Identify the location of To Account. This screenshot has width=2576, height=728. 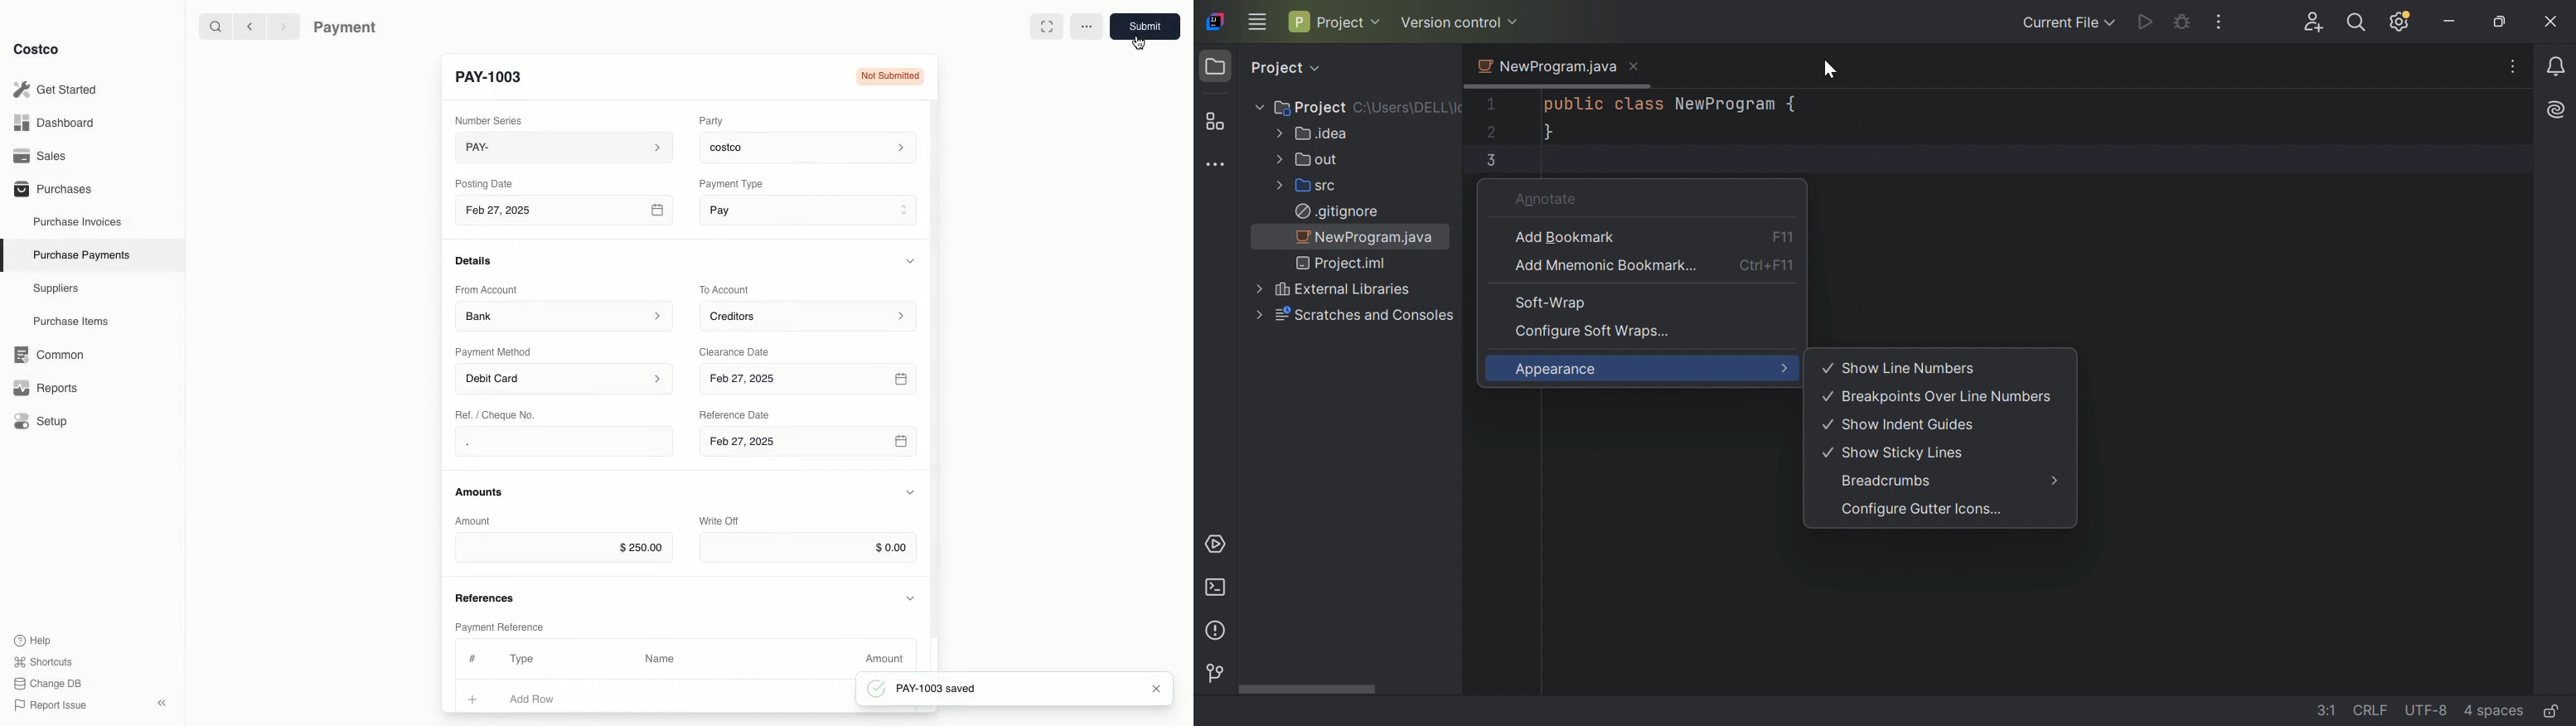
(726, 289).